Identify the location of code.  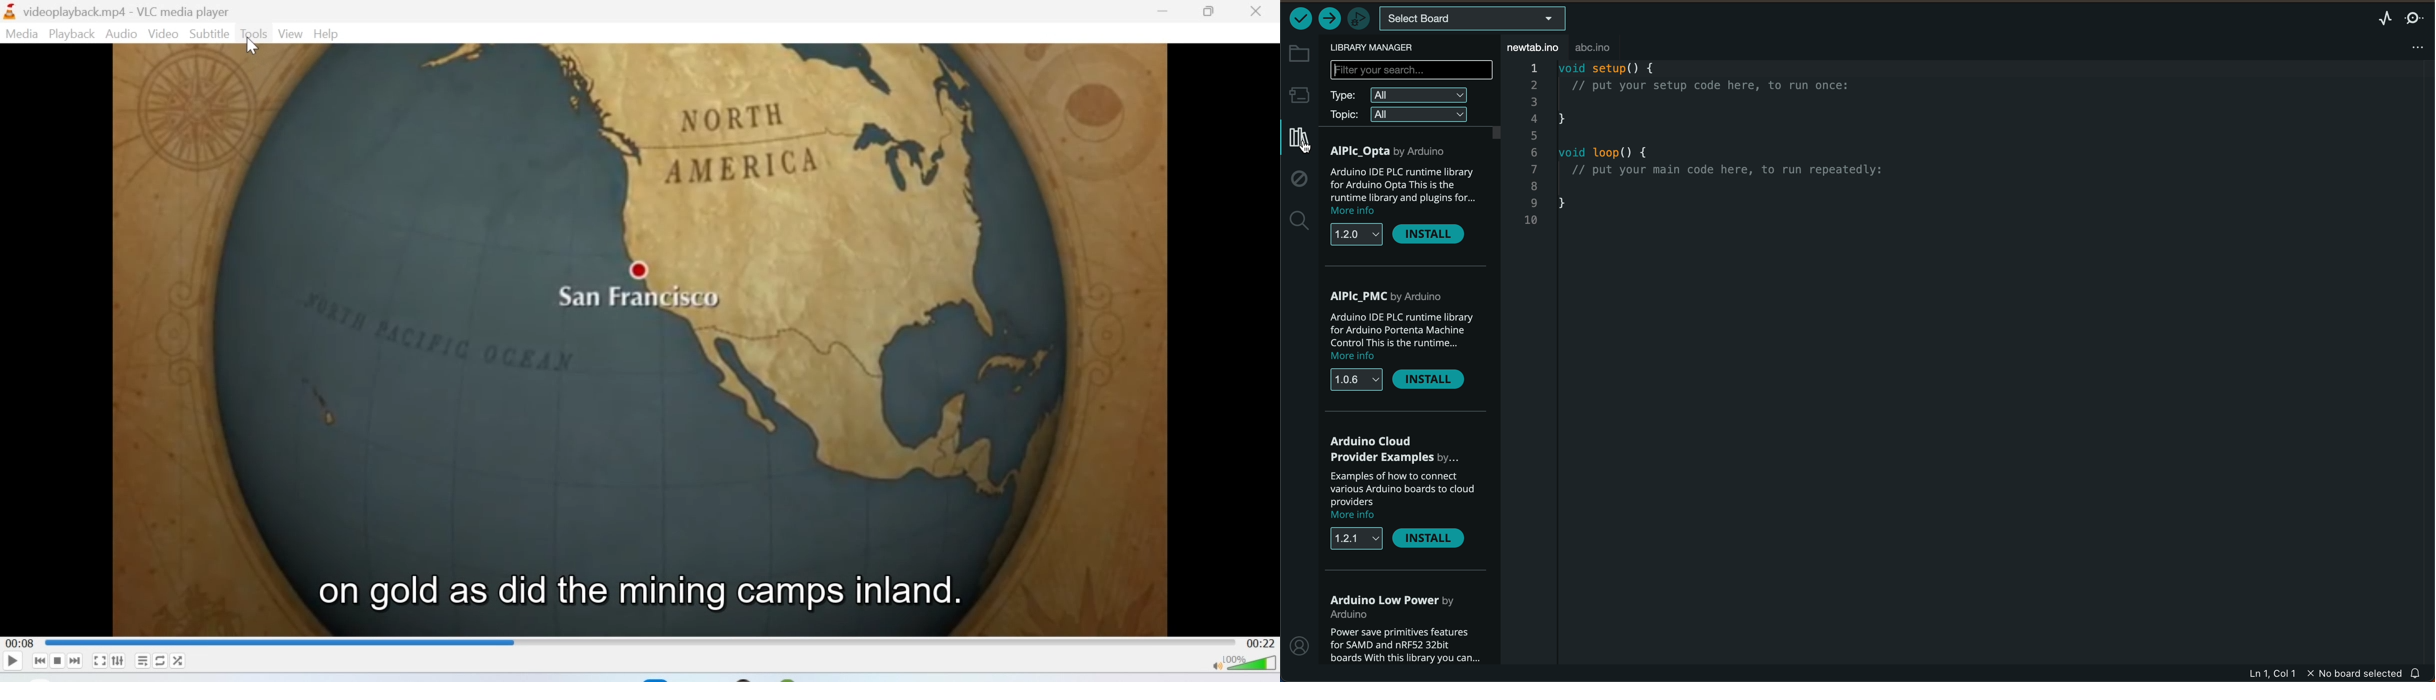
(1712, 149).